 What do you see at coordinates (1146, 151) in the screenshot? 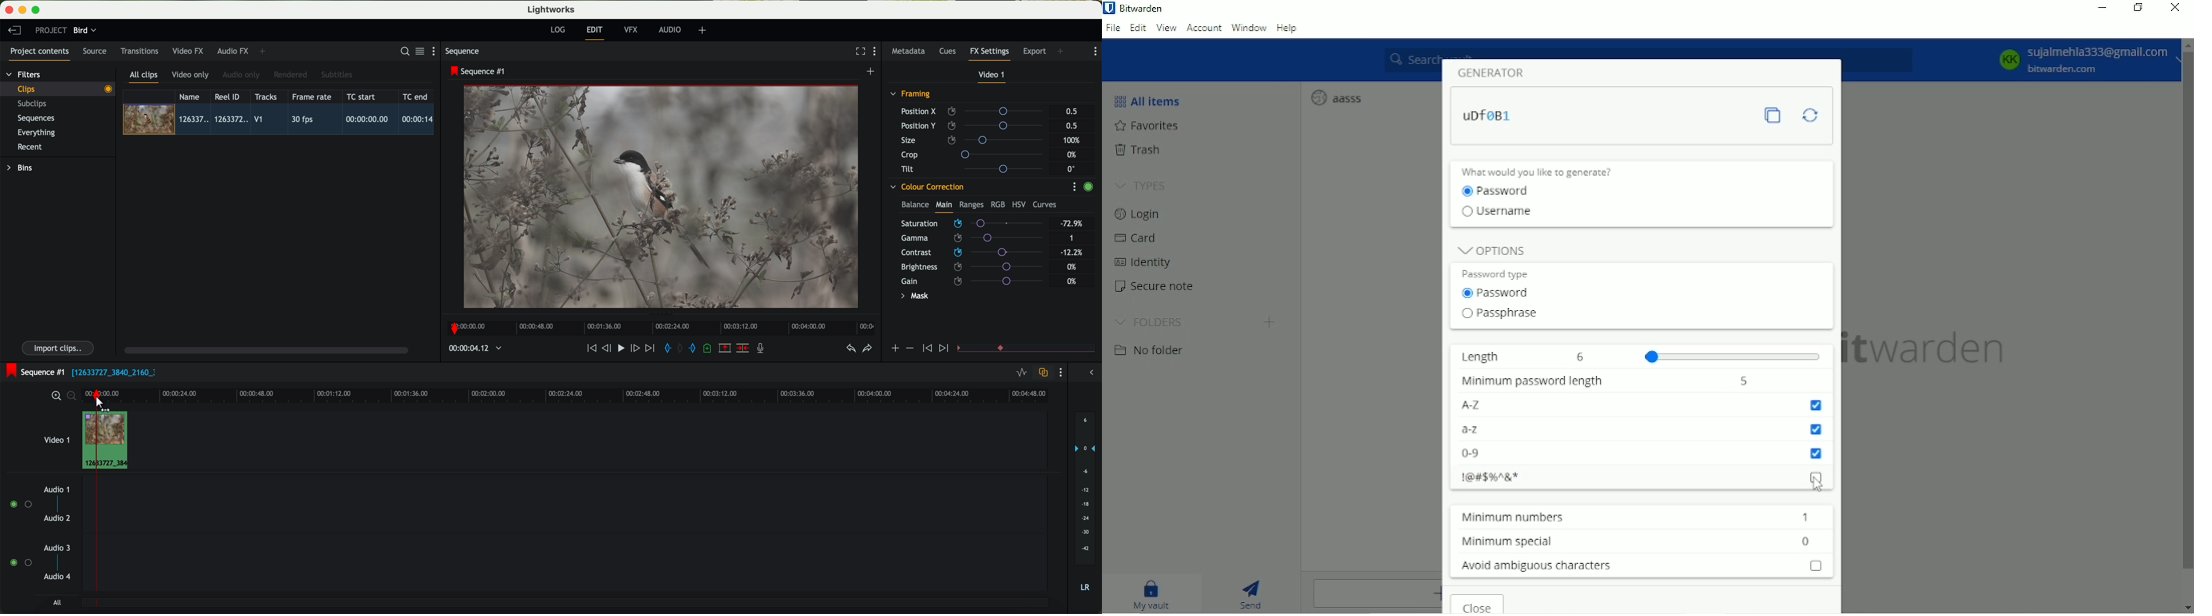
I see `Trash` at bounding box center [1146, 151].